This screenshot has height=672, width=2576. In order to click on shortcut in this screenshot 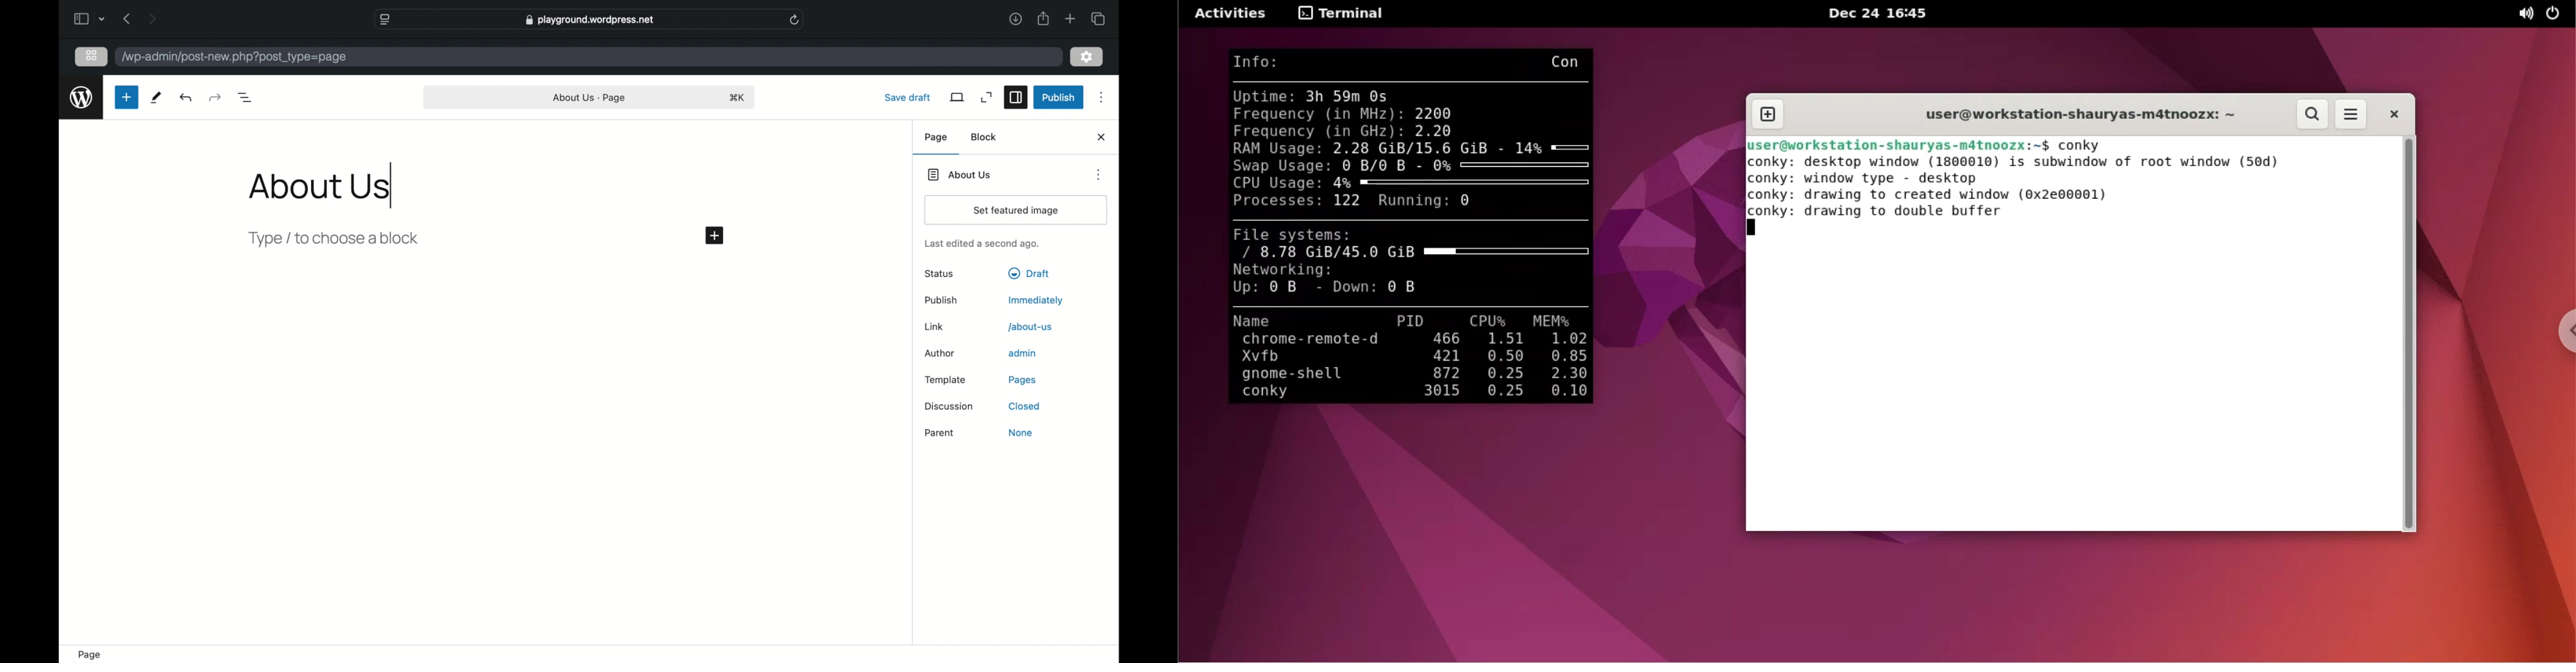, I will do `click(739, 98)`.